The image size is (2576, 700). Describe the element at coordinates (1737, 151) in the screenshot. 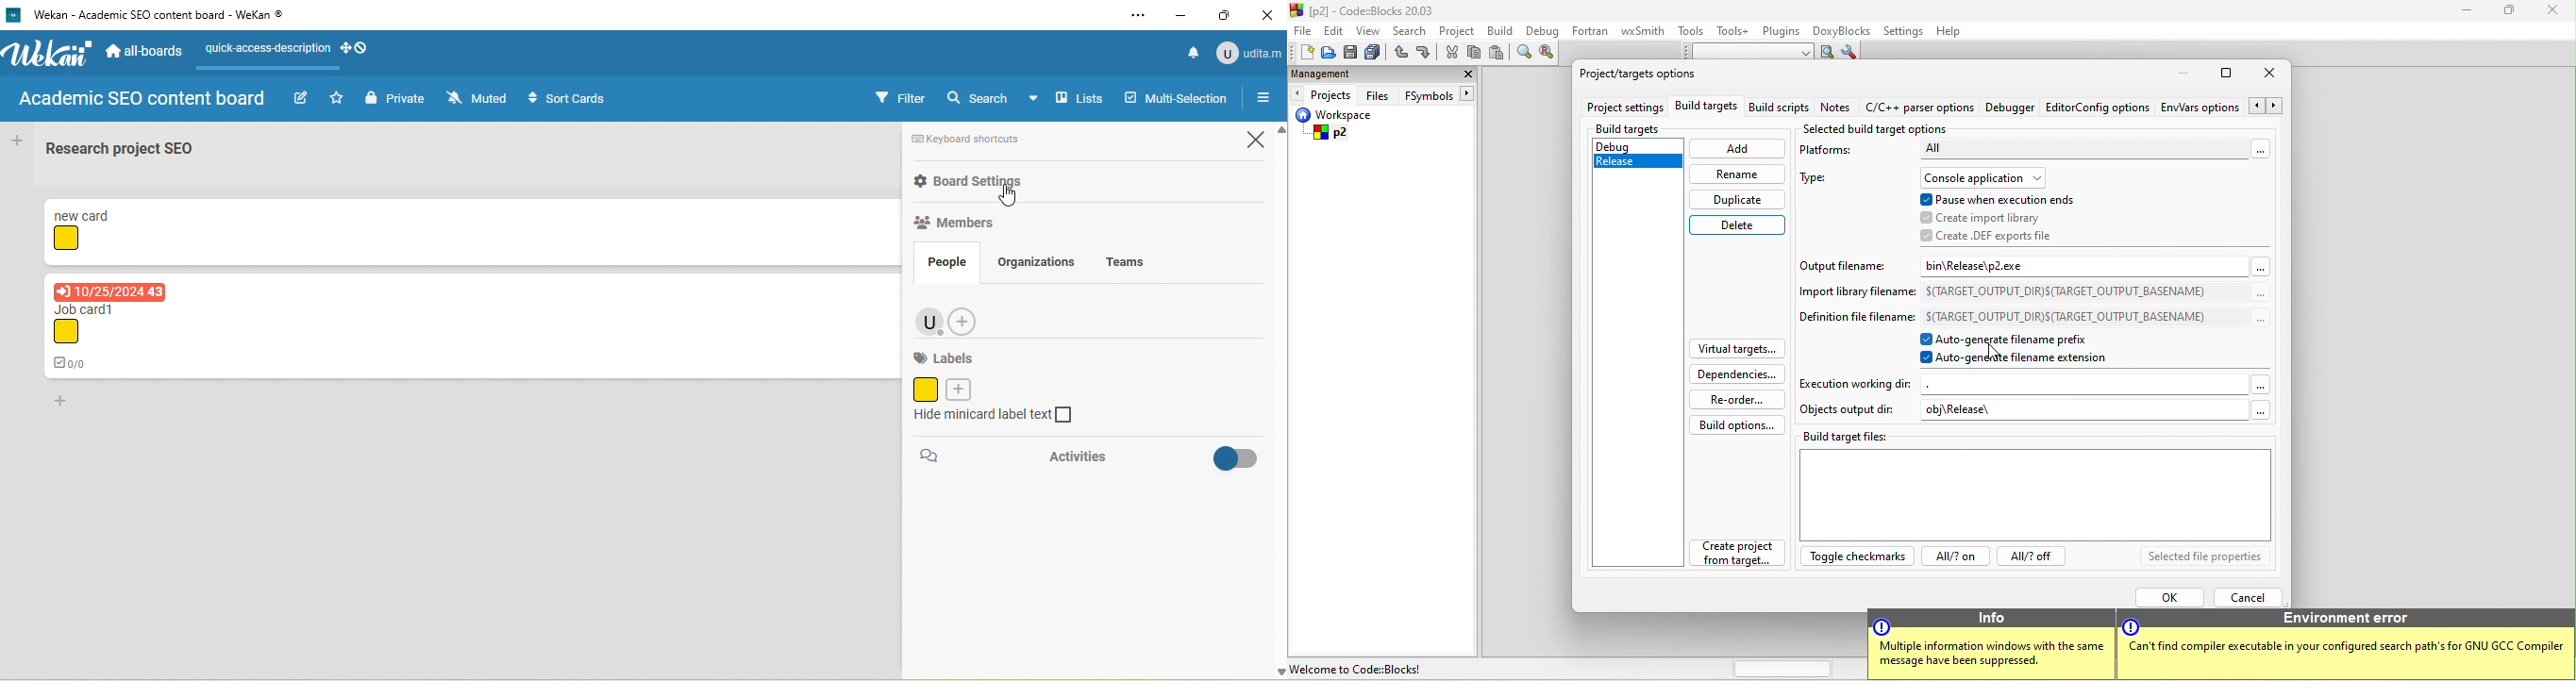

I see `add` at that location.